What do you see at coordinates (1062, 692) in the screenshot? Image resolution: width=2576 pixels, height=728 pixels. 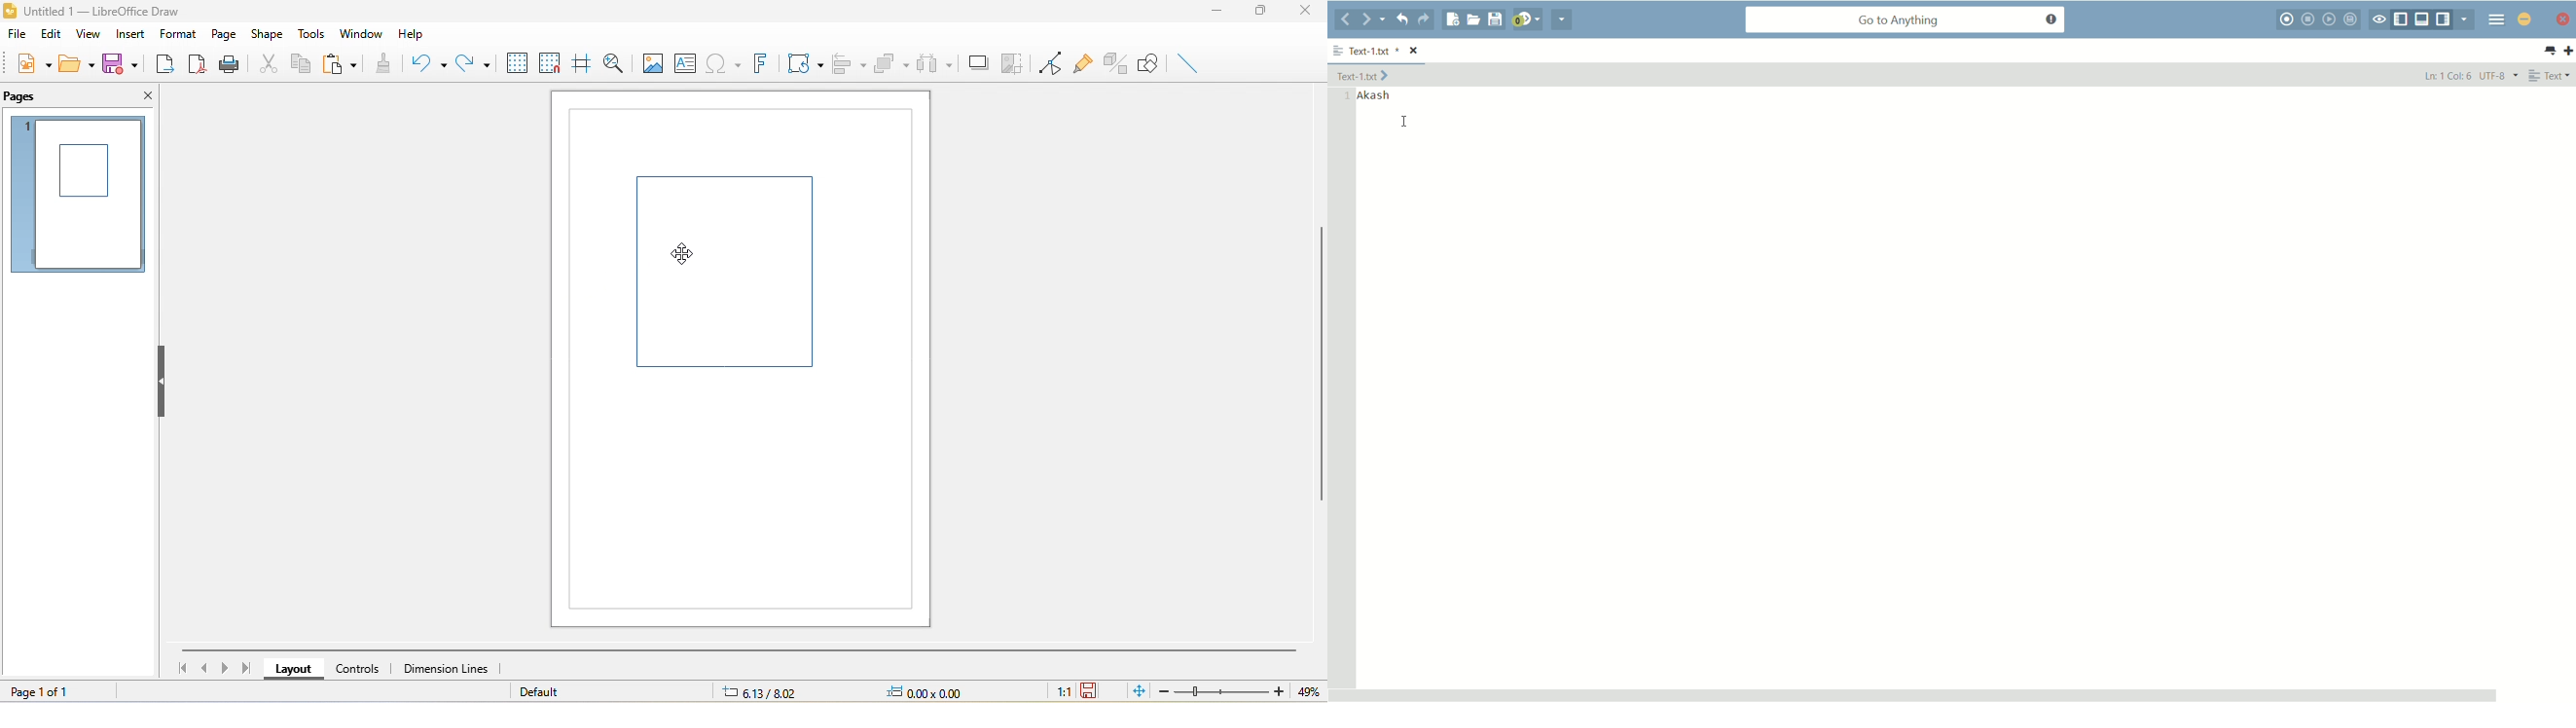 I see `1:1` at bounding box center [1062, 692].